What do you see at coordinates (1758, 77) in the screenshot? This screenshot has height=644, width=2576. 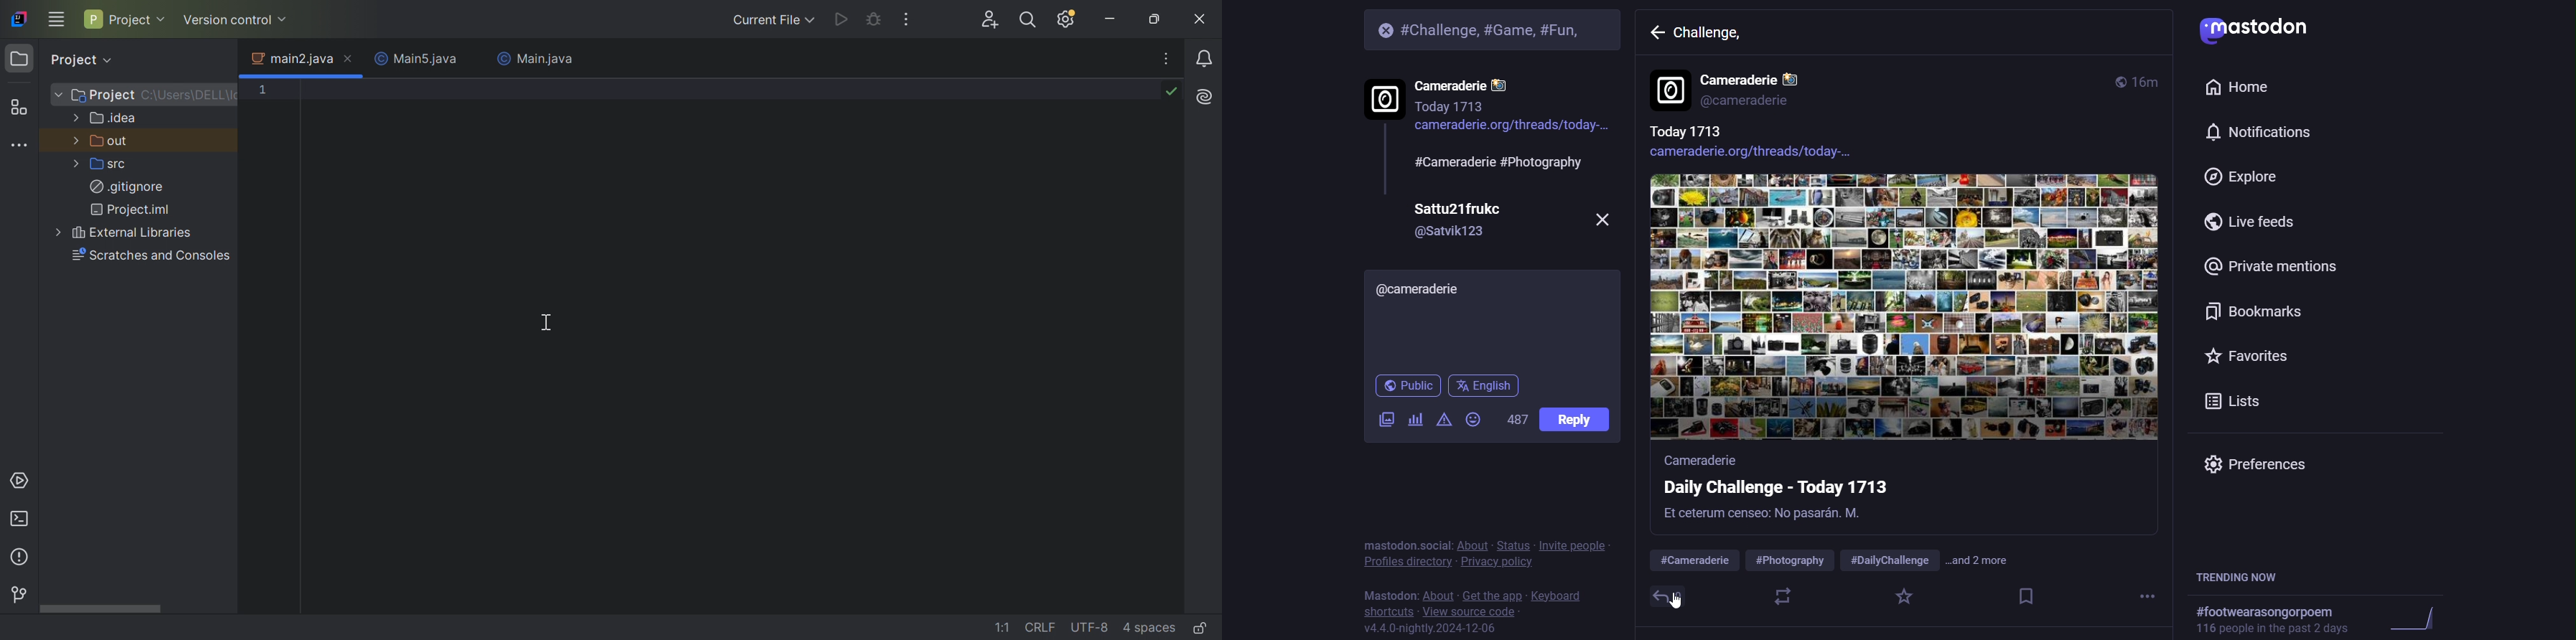 I see `Cameraderie` at bounding box center [1758, 77].